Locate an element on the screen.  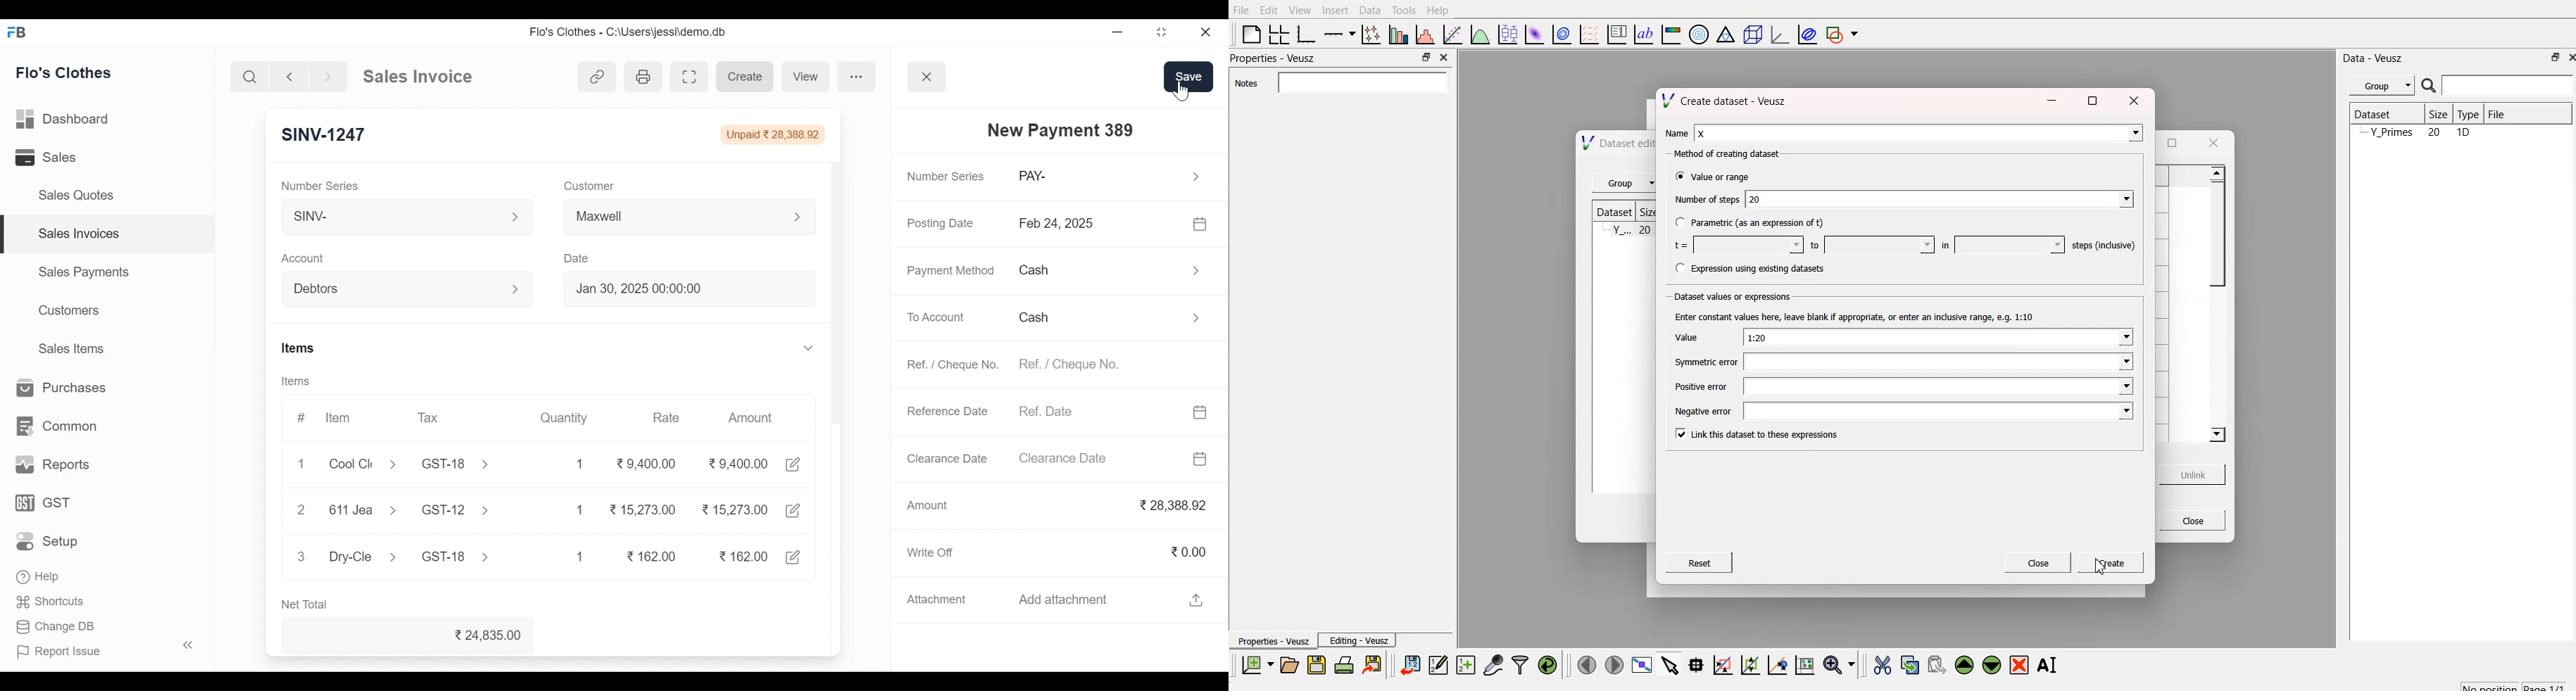
blank page is located at coordinates (1248, 34).